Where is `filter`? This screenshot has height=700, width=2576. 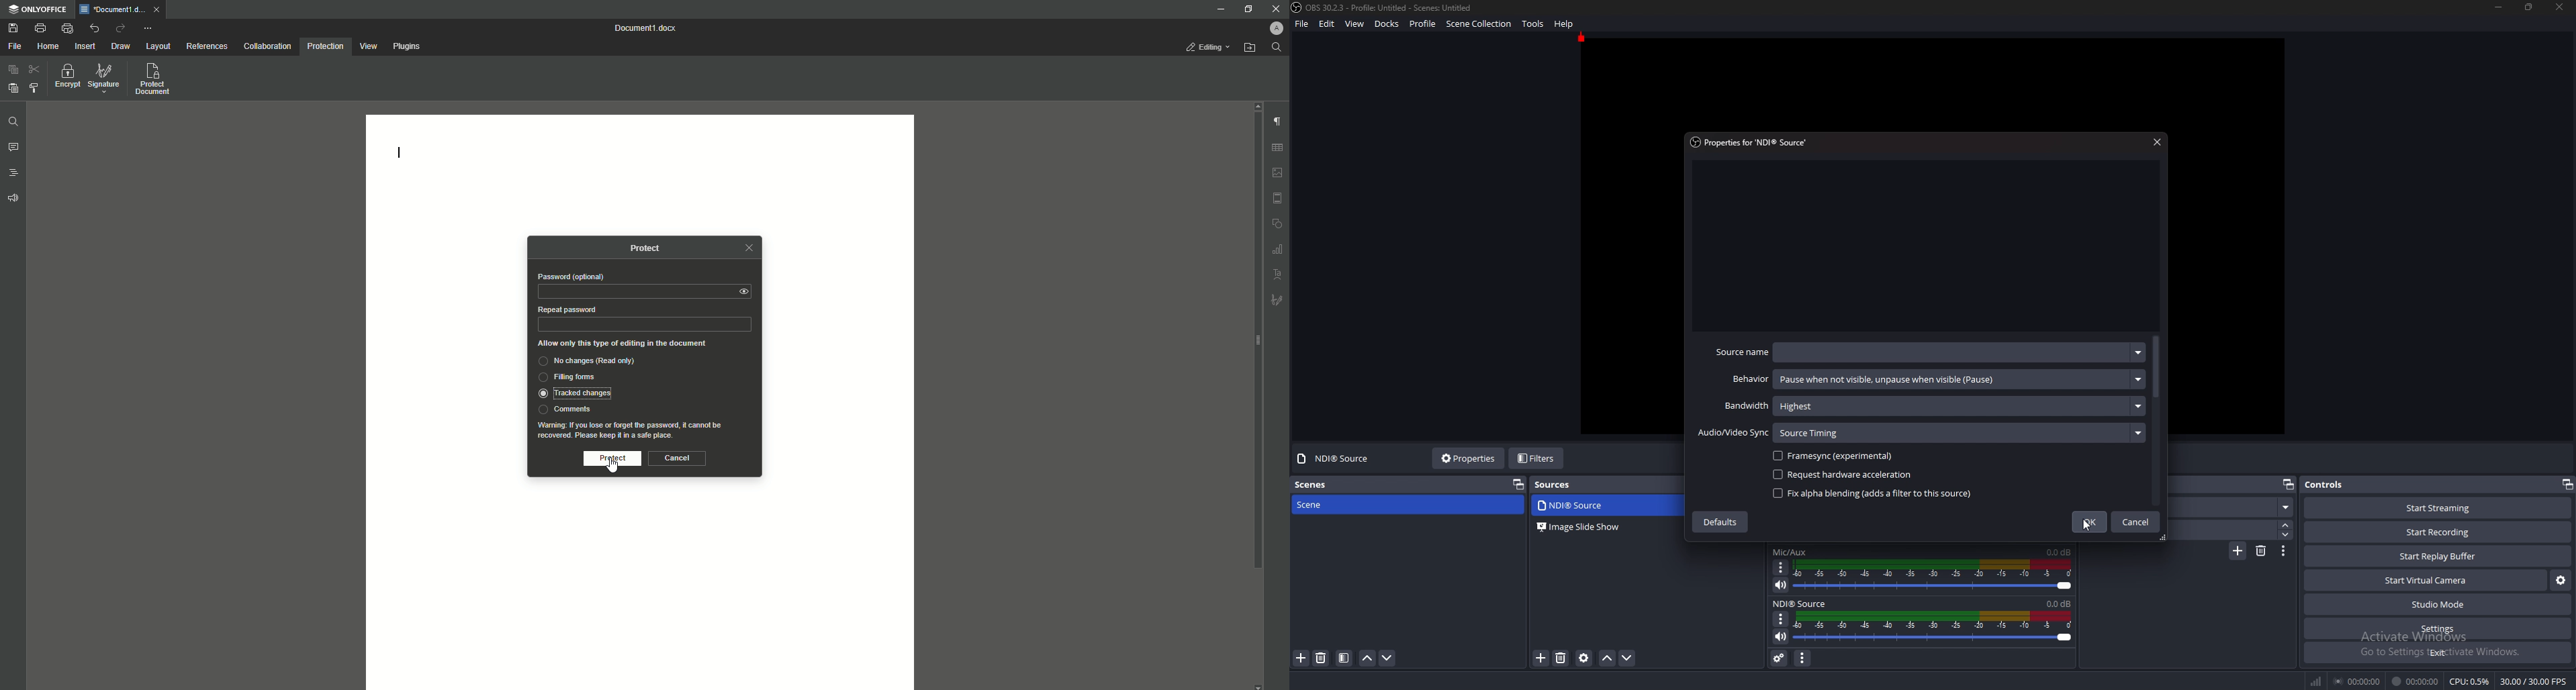
filter is located at coordinates (1343, 658).